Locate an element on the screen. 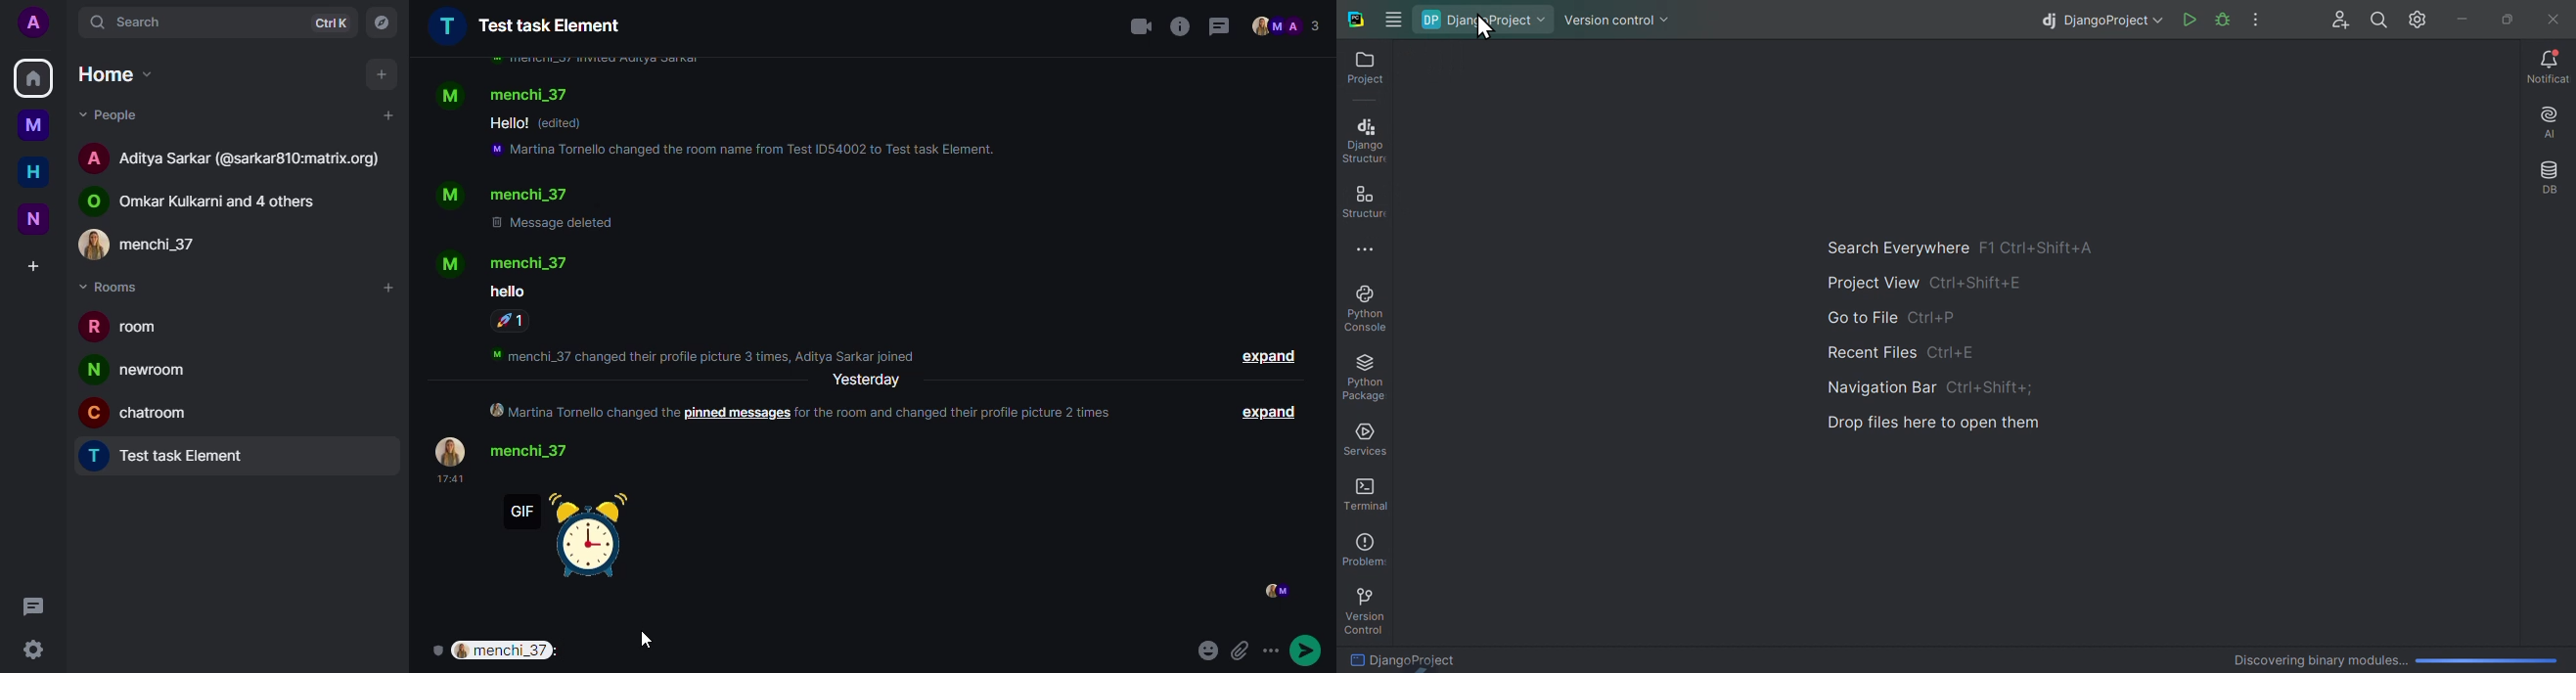  gif is located at coordinates (574, 533).